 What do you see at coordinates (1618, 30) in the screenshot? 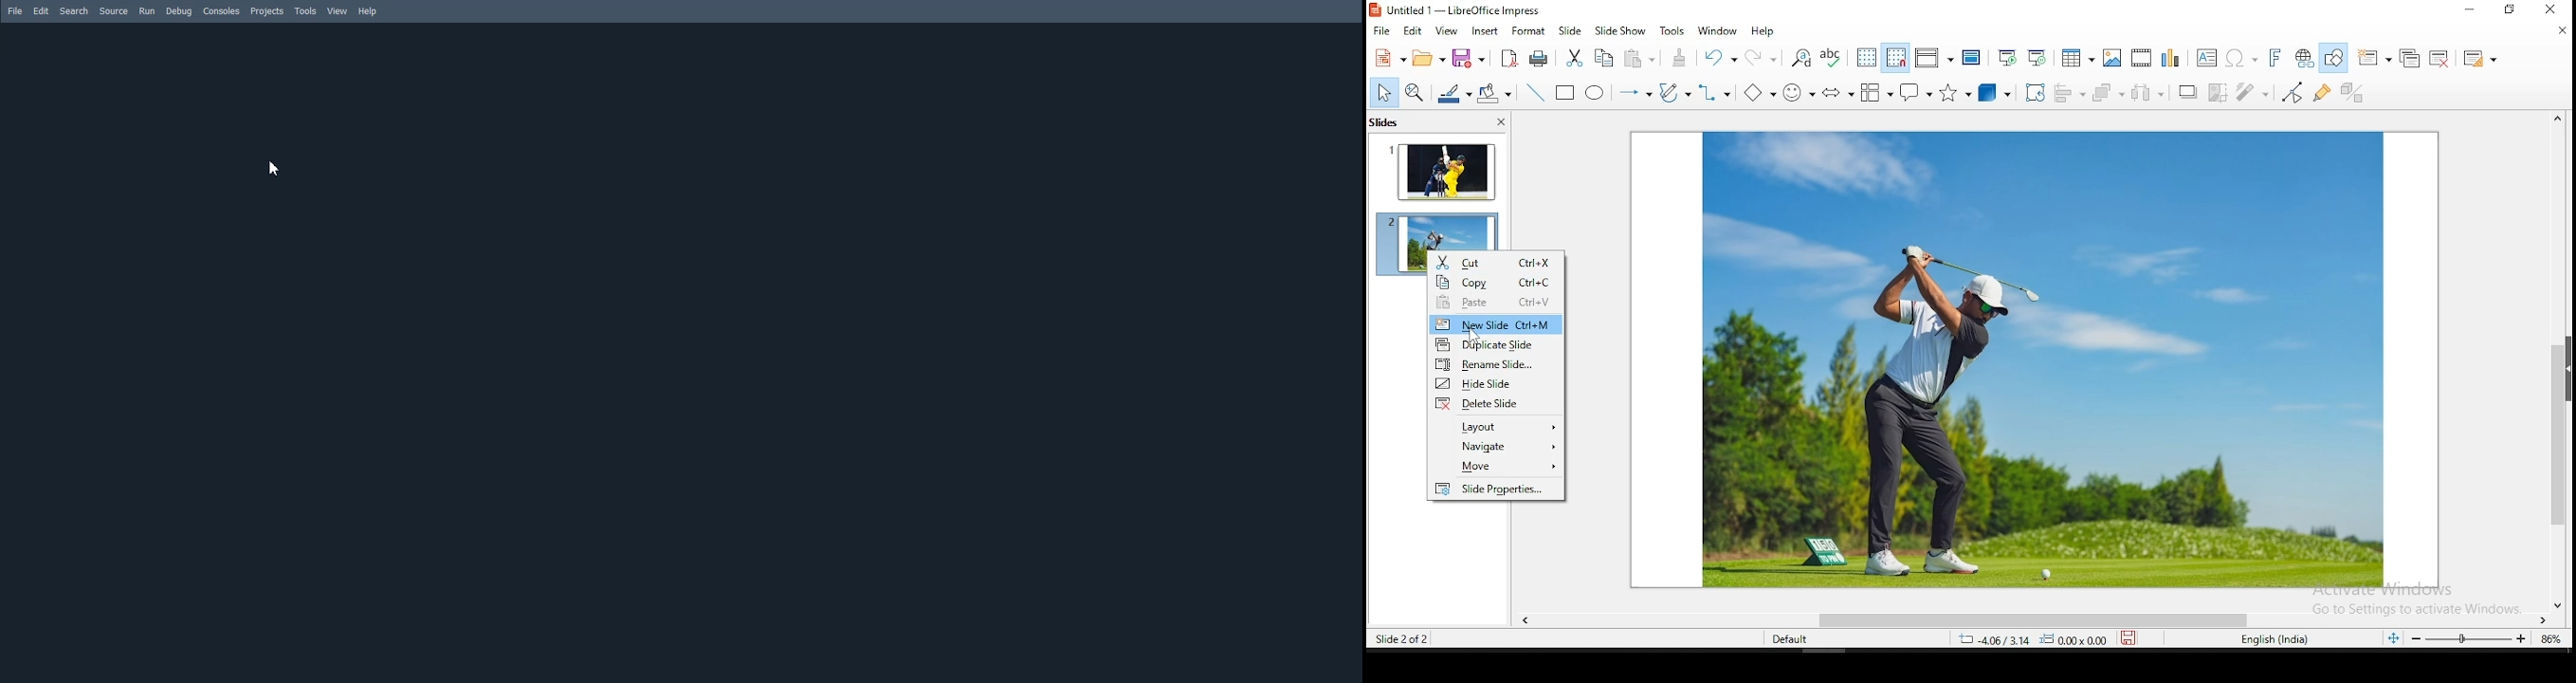
I see `slide show` at bounding box center [1618, 30].